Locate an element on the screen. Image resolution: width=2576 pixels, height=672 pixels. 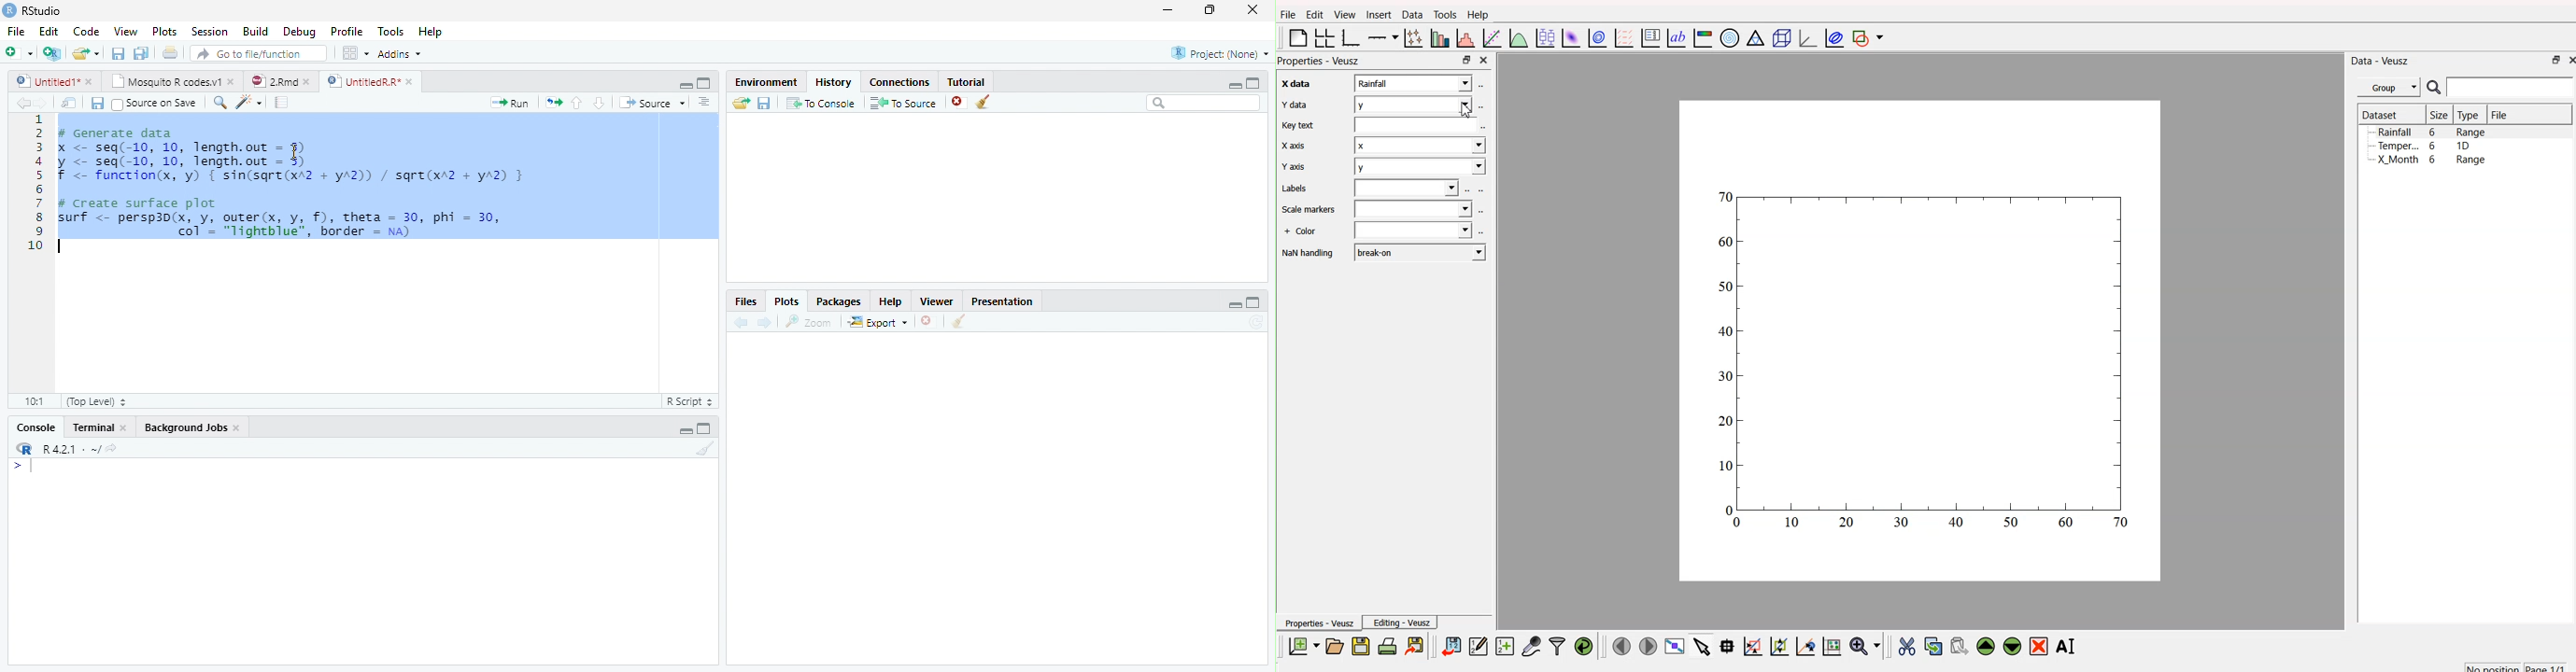
Compile Report is located at coordinates (281, 102).